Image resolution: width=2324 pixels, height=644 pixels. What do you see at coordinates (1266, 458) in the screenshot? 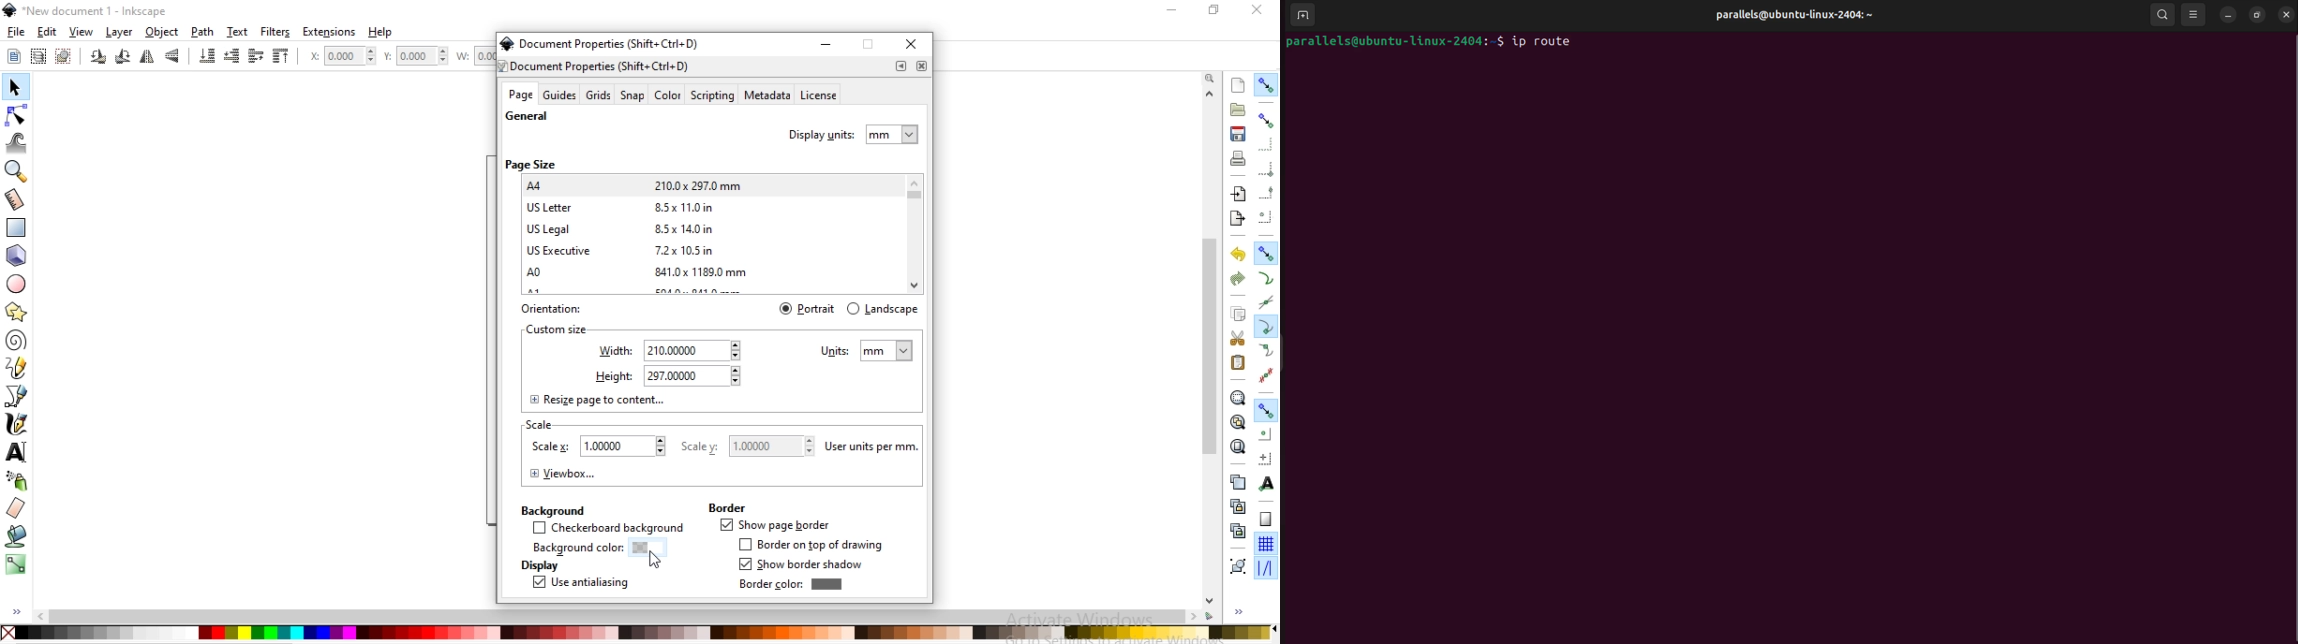
I see `snap an items rotation center` at bounding box center [1266, 458].